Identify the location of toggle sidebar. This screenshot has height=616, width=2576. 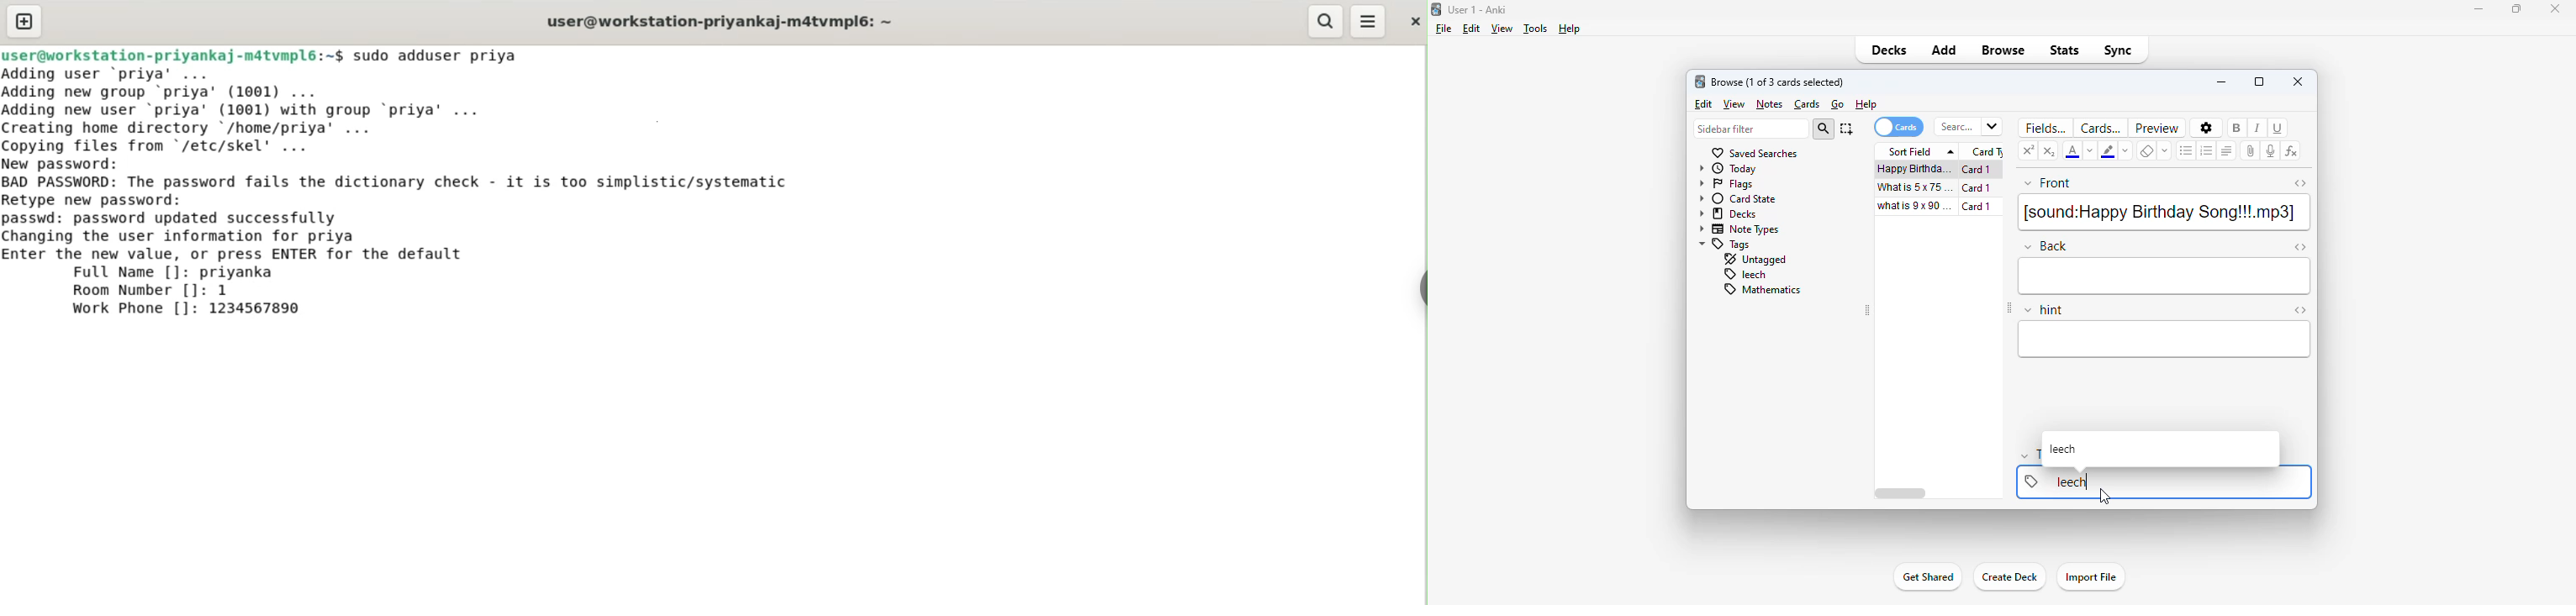
(2009, 309).